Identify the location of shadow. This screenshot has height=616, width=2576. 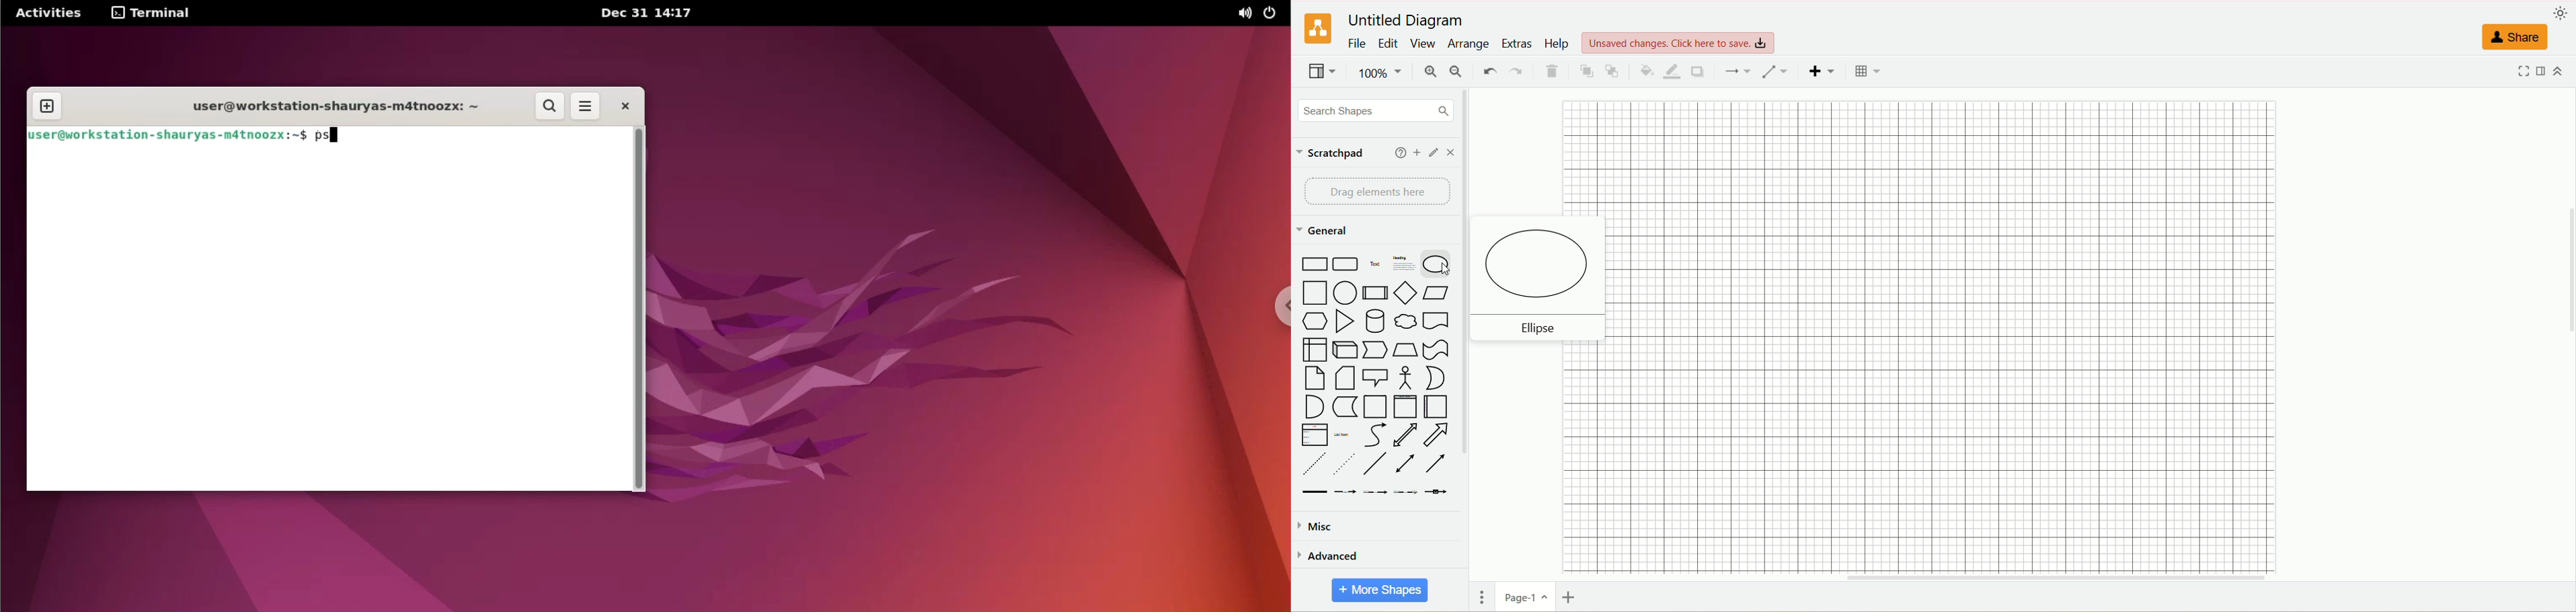
(1698, 72).